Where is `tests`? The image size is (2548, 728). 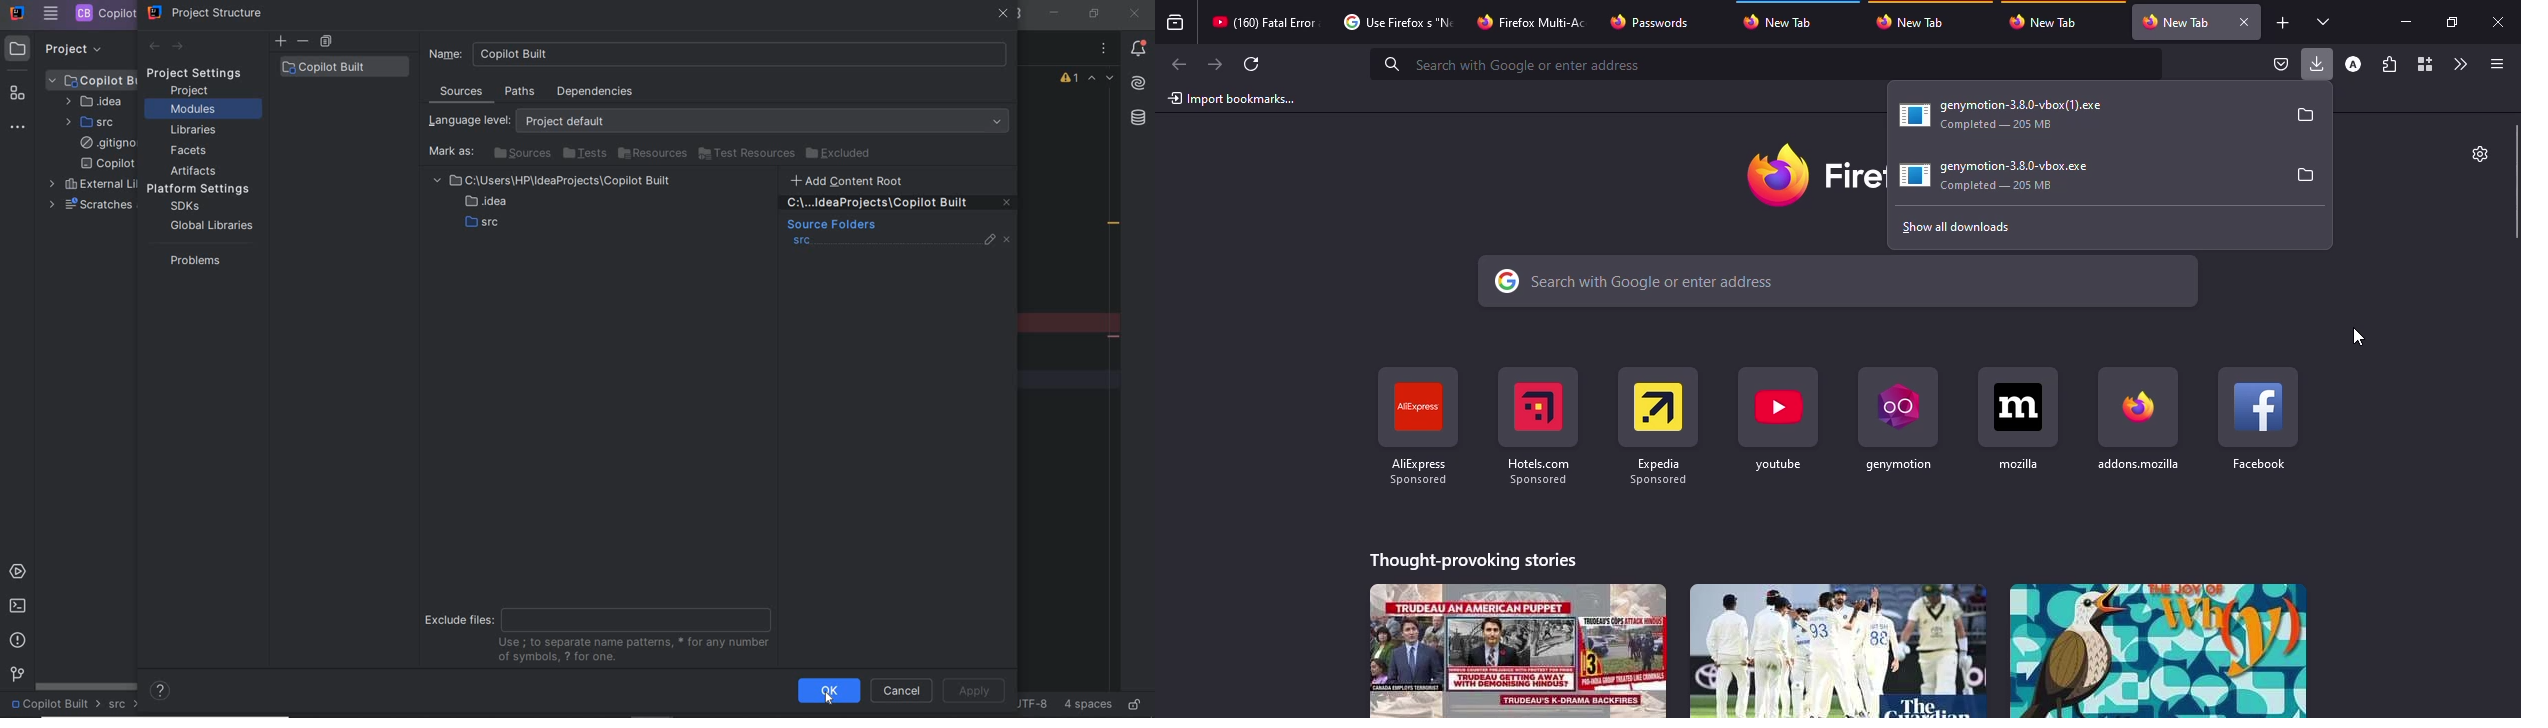 tests is located at coordinates (585, 154).